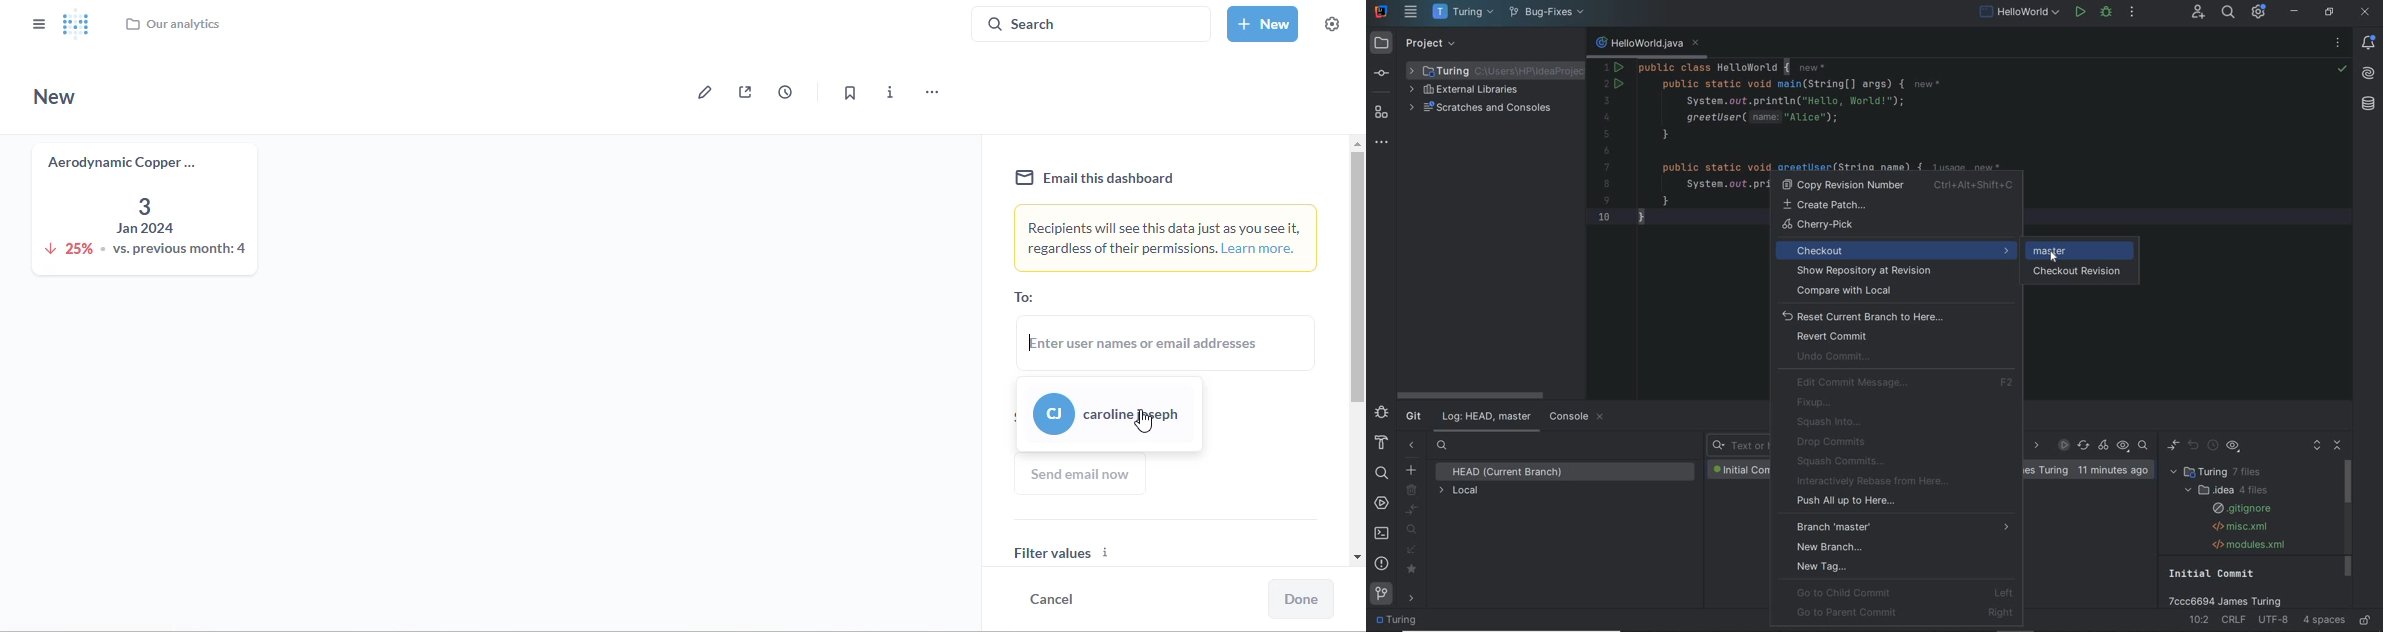 This screenshot has height=644, width=2408. I want to click on cherry-pick, so click(2104, 446).